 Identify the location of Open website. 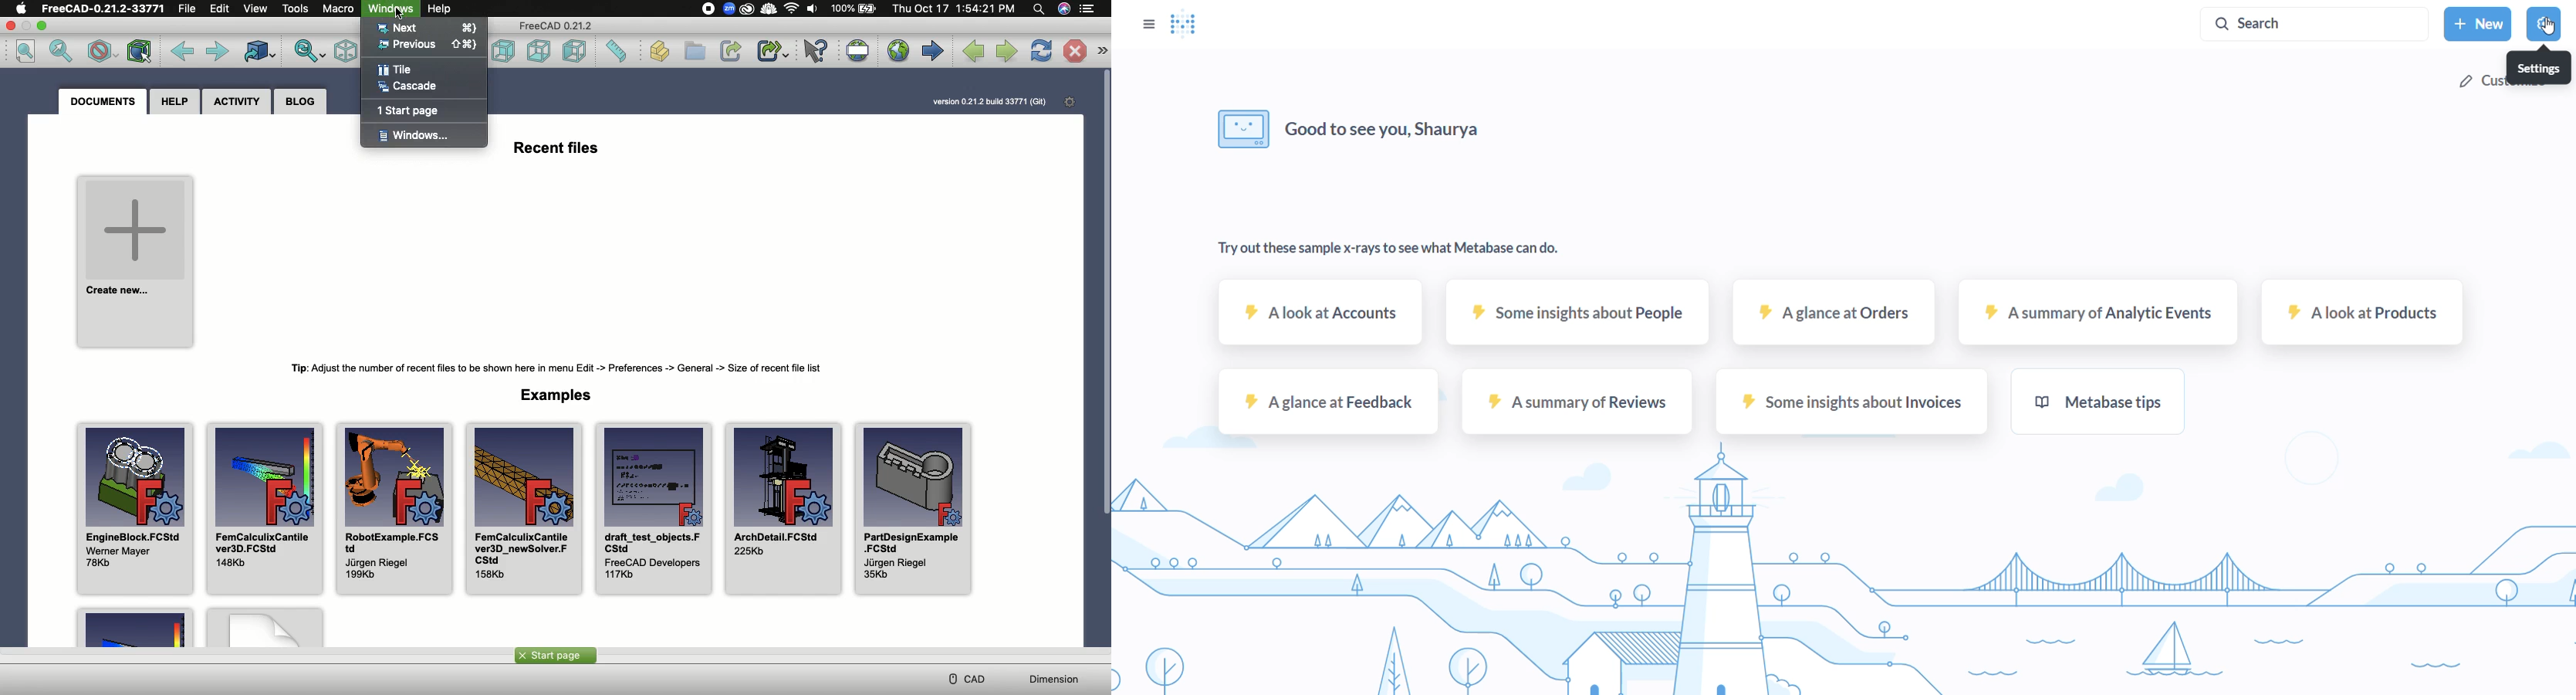
(898, 52).